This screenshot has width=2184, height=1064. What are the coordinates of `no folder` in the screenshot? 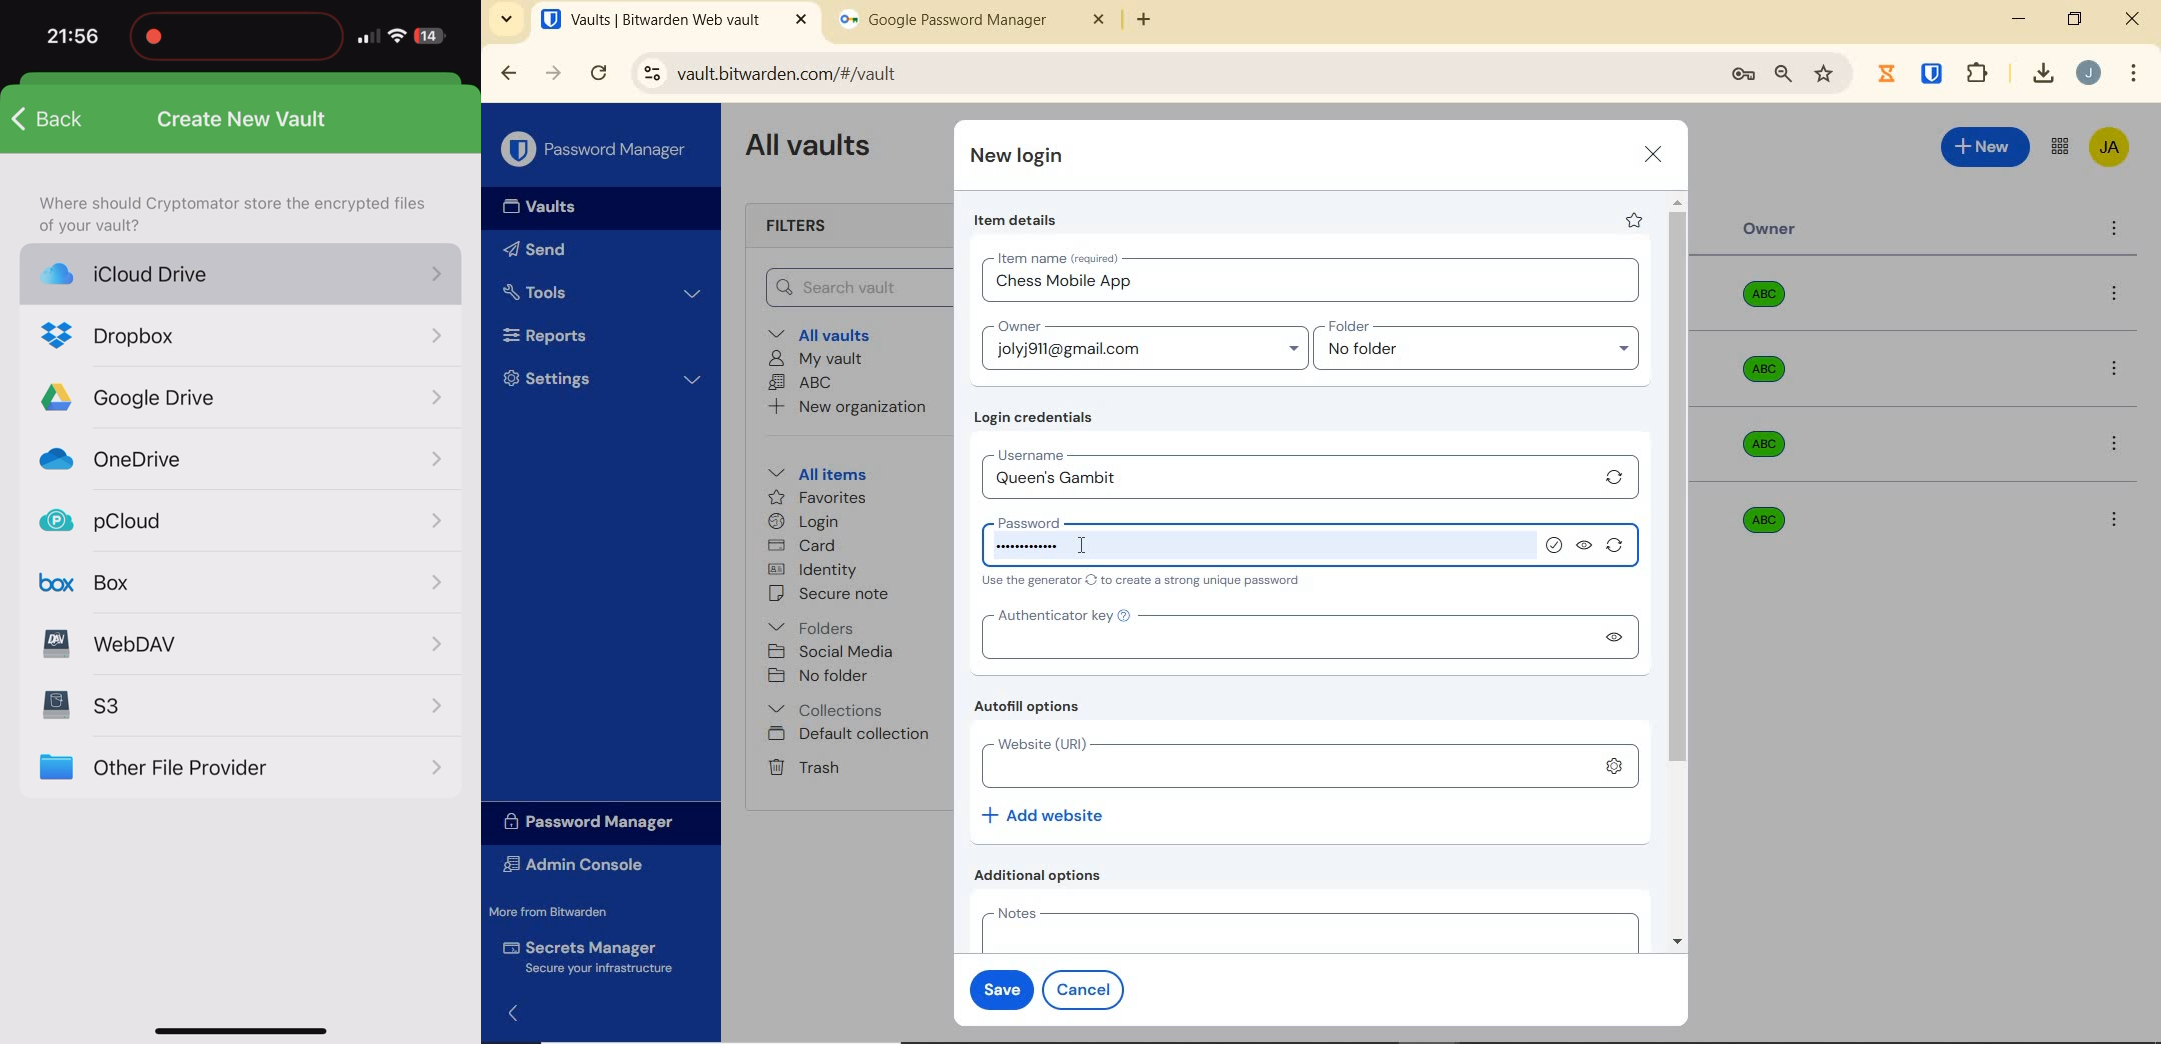 It's located at (1484, 354).